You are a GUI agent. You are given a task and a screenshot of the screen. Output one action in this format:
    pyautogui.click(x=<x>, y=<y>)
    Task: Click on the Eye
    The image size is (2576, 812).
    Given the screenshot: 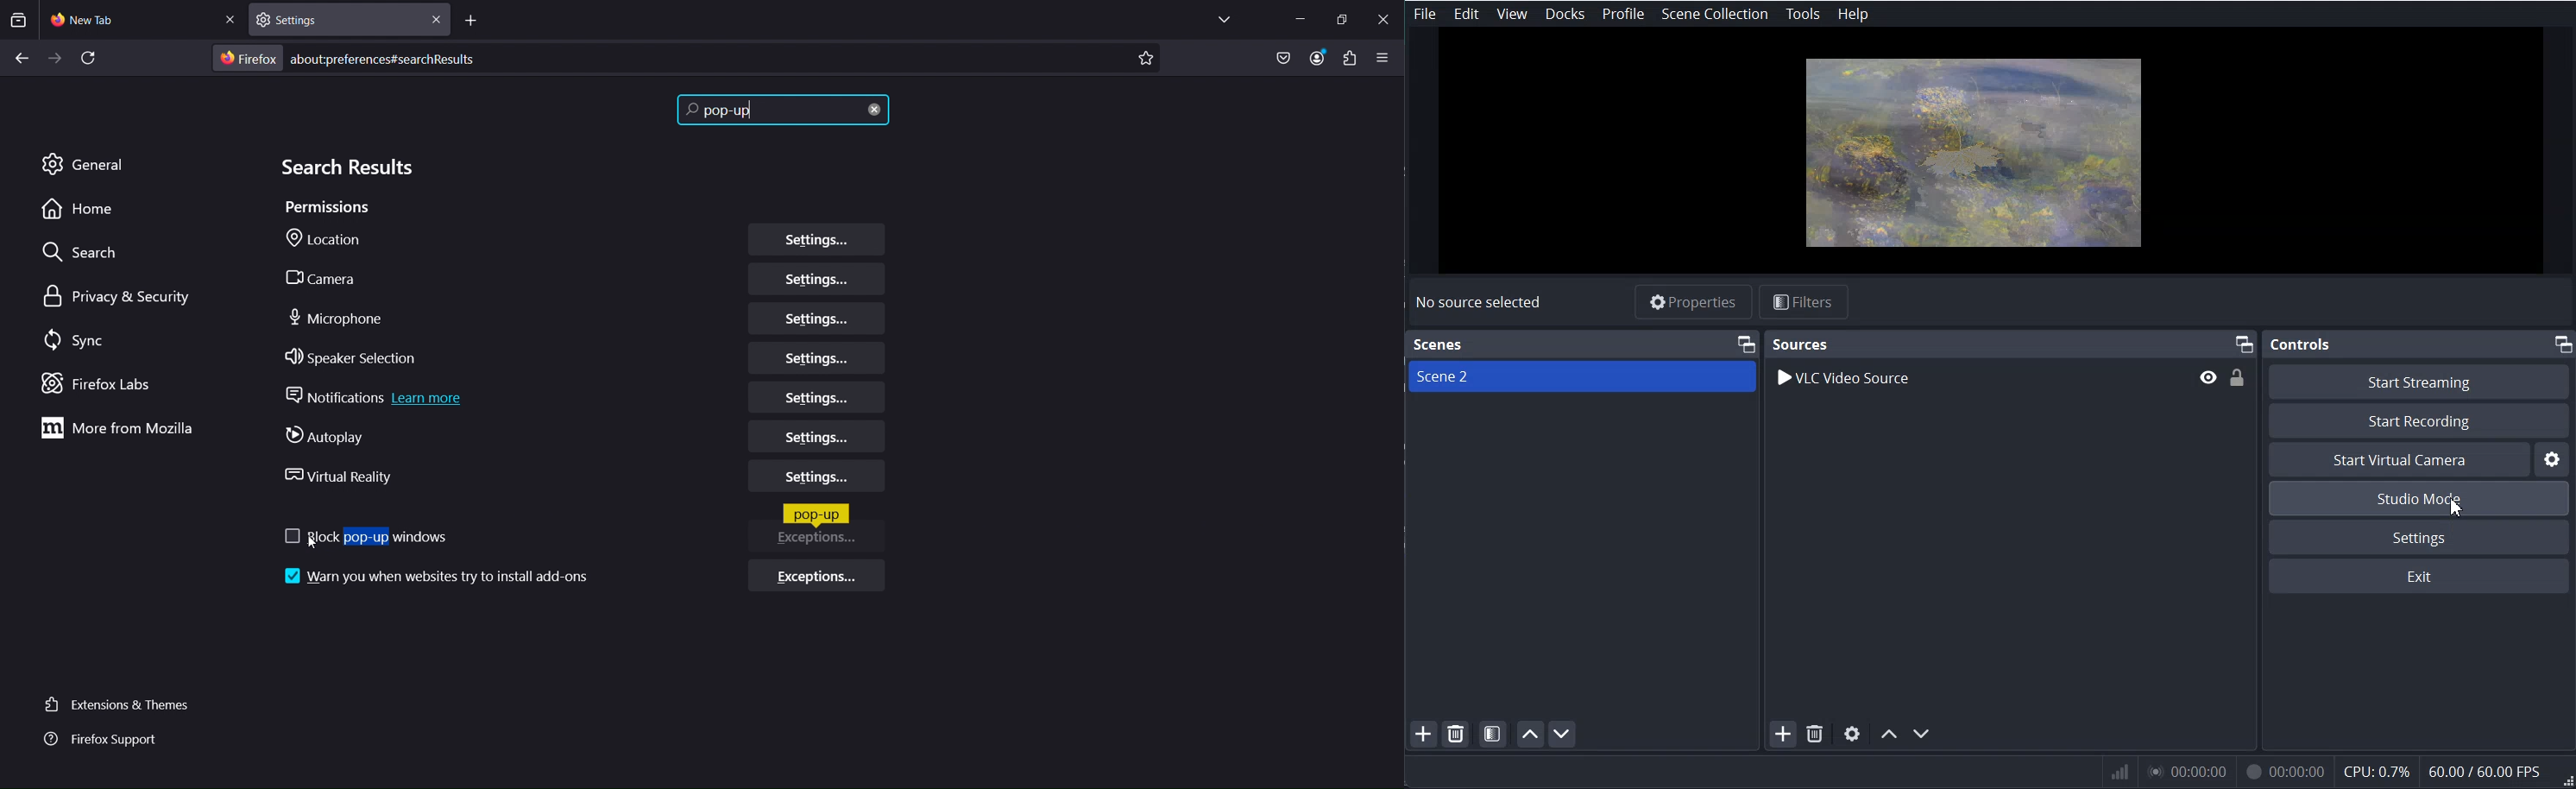 What is the action you would take?
    pyautogui.click(x=2208, y=376)
    